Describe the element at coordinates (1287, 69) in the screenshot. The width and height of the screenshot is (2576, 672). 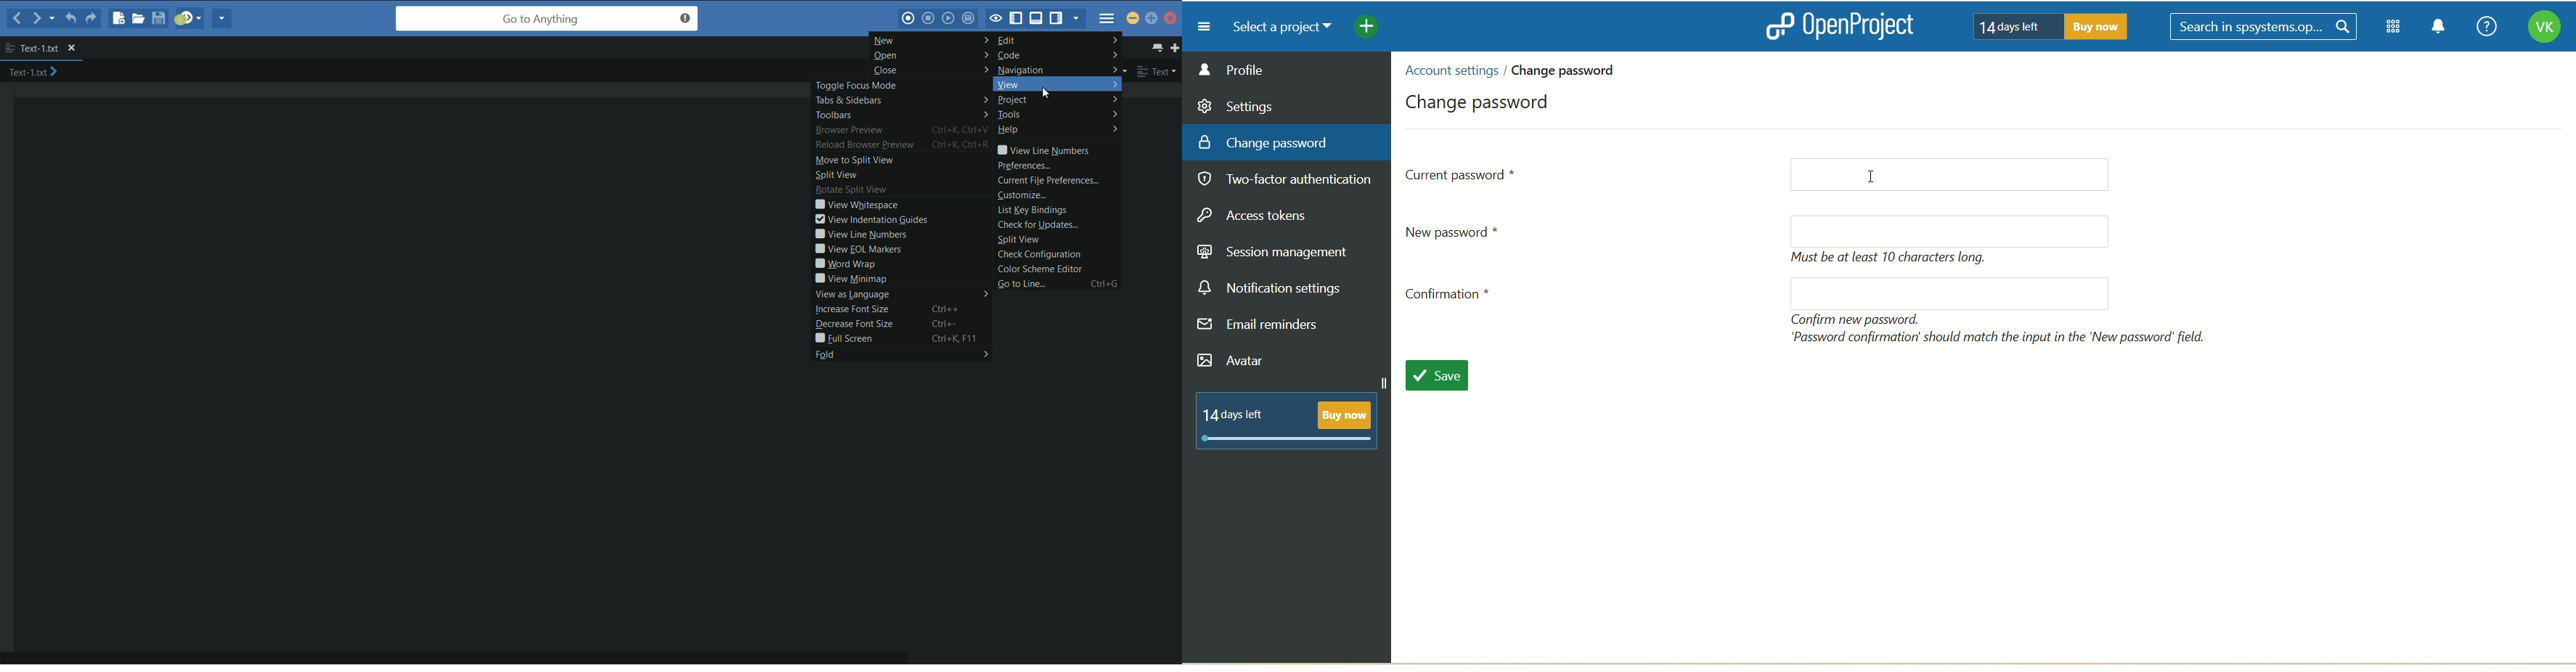
I see `profile` at that location.